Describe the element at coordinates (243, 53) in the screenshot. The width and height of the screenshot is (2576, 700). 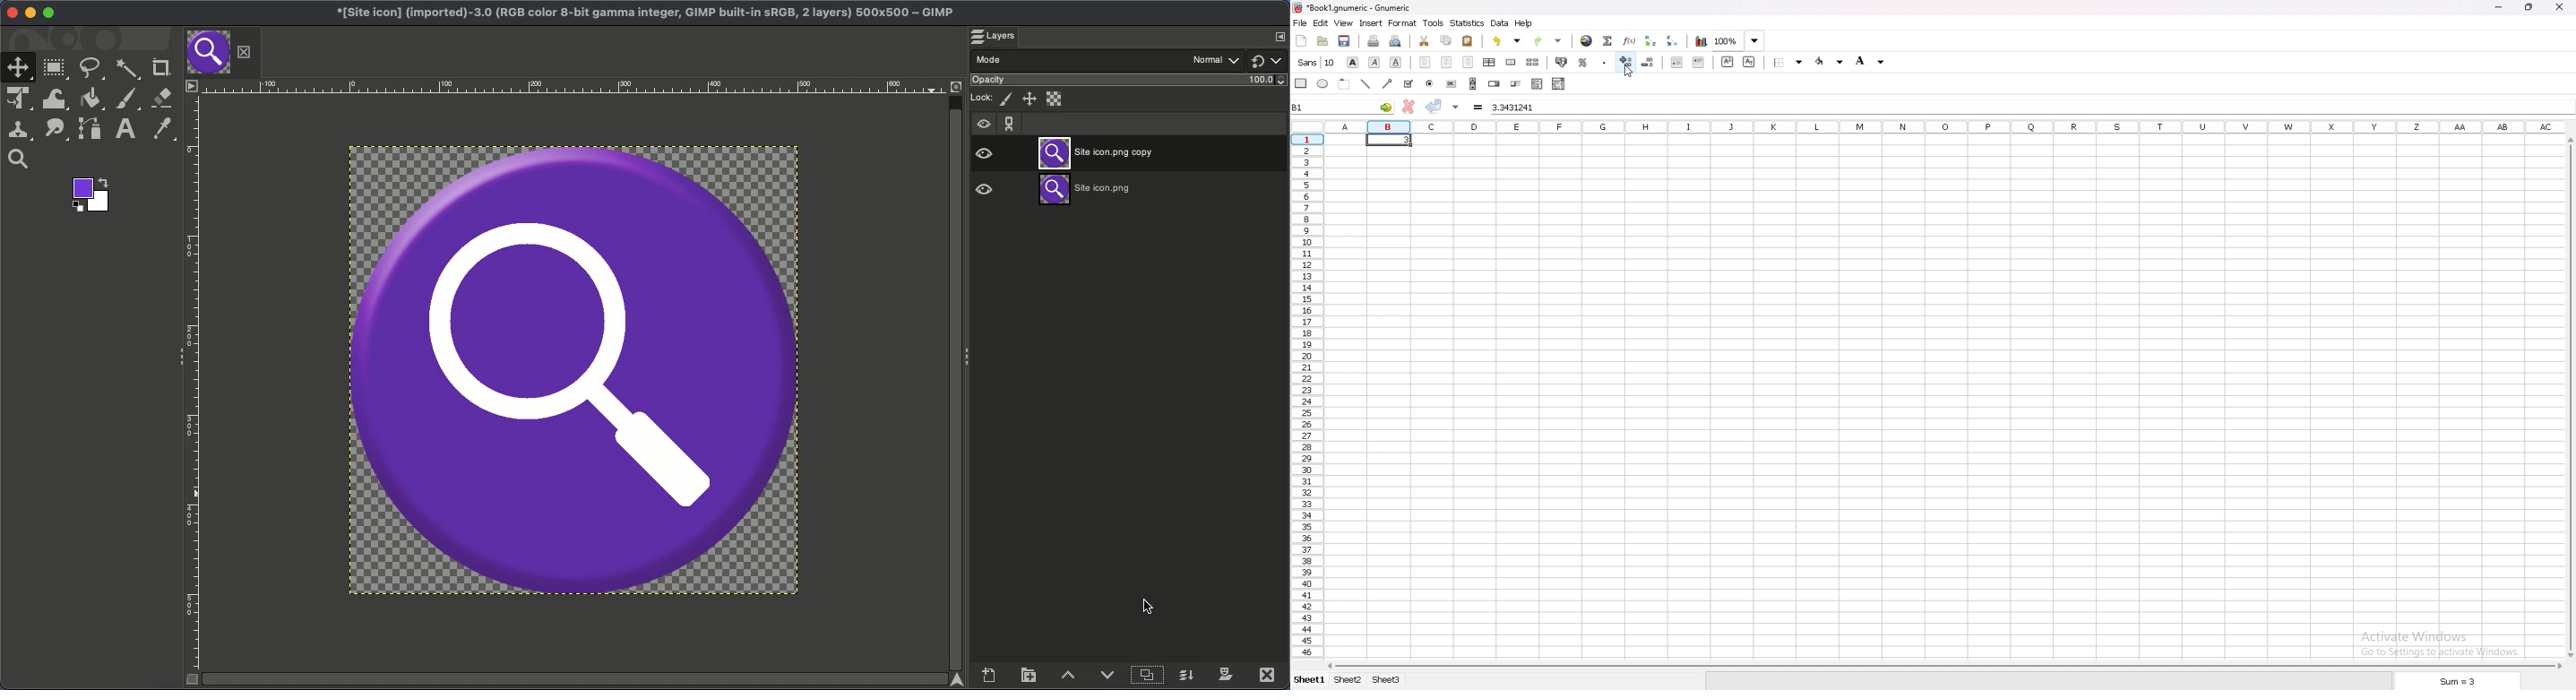
I see `Close` at that location.